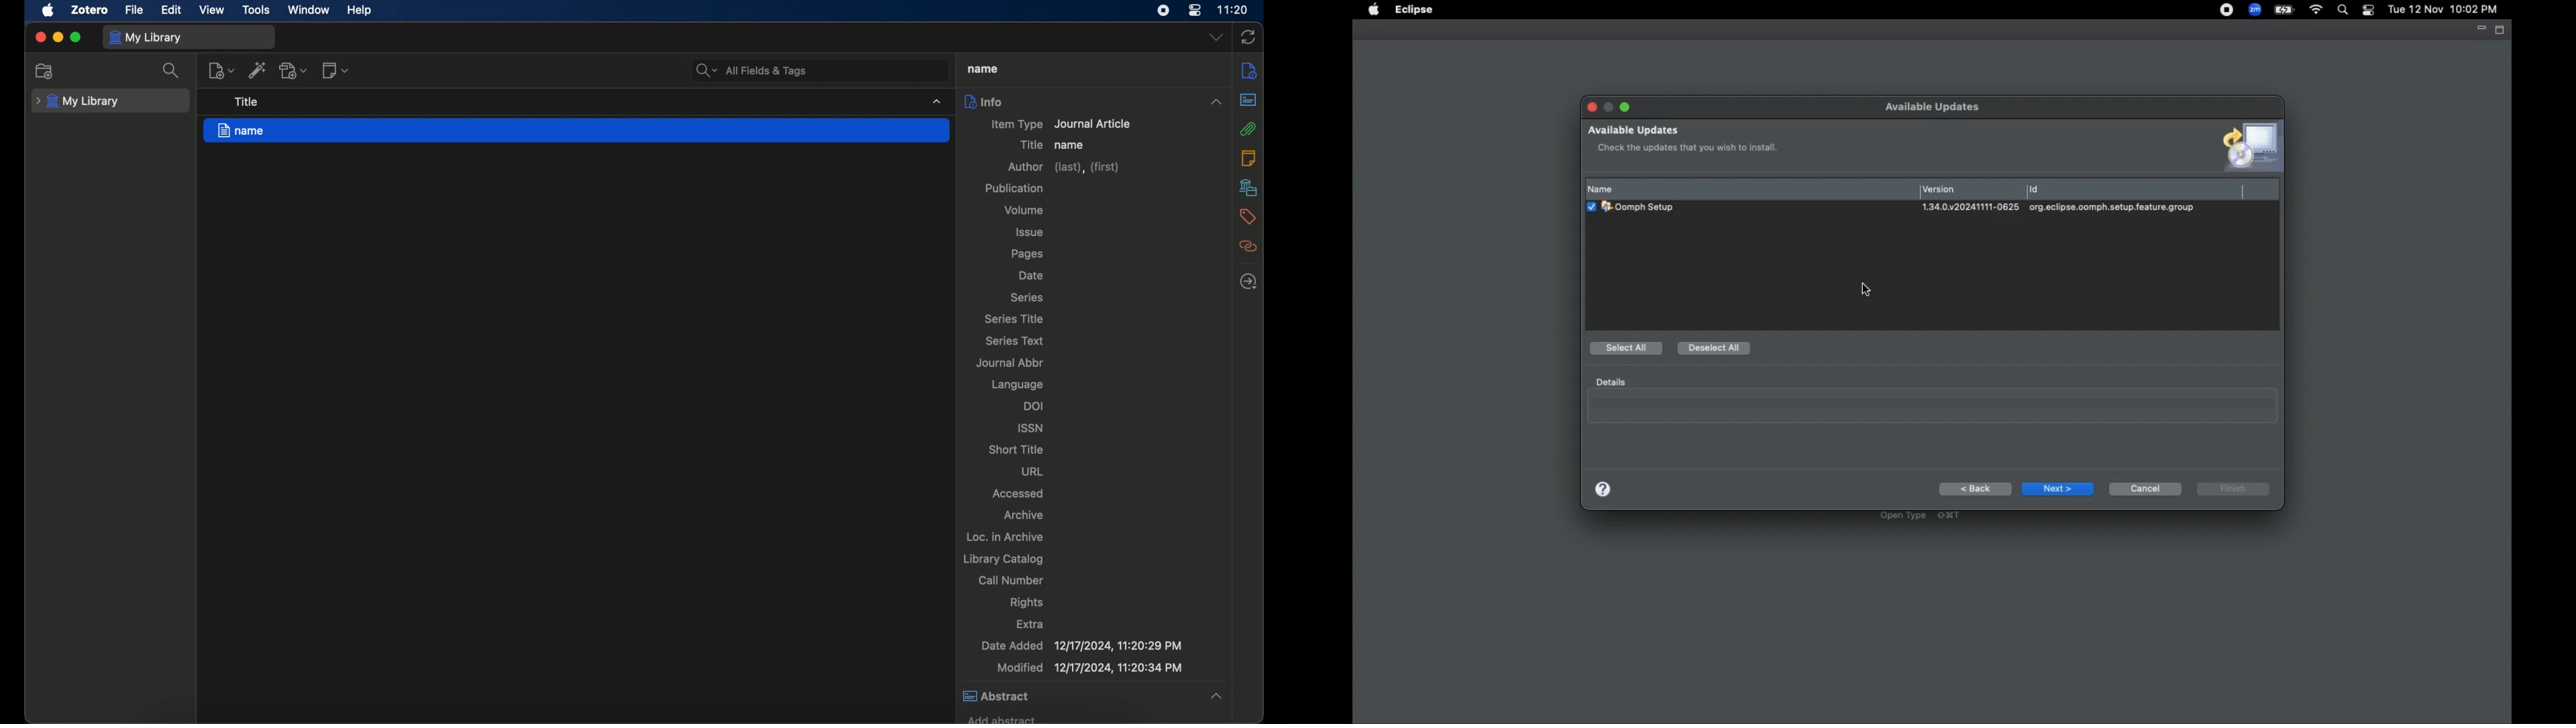  What do you see at coordinates (1689, 146) in the screenshot?
I see `Check the updates you wish to Install` at bounding box center [1689, 146].